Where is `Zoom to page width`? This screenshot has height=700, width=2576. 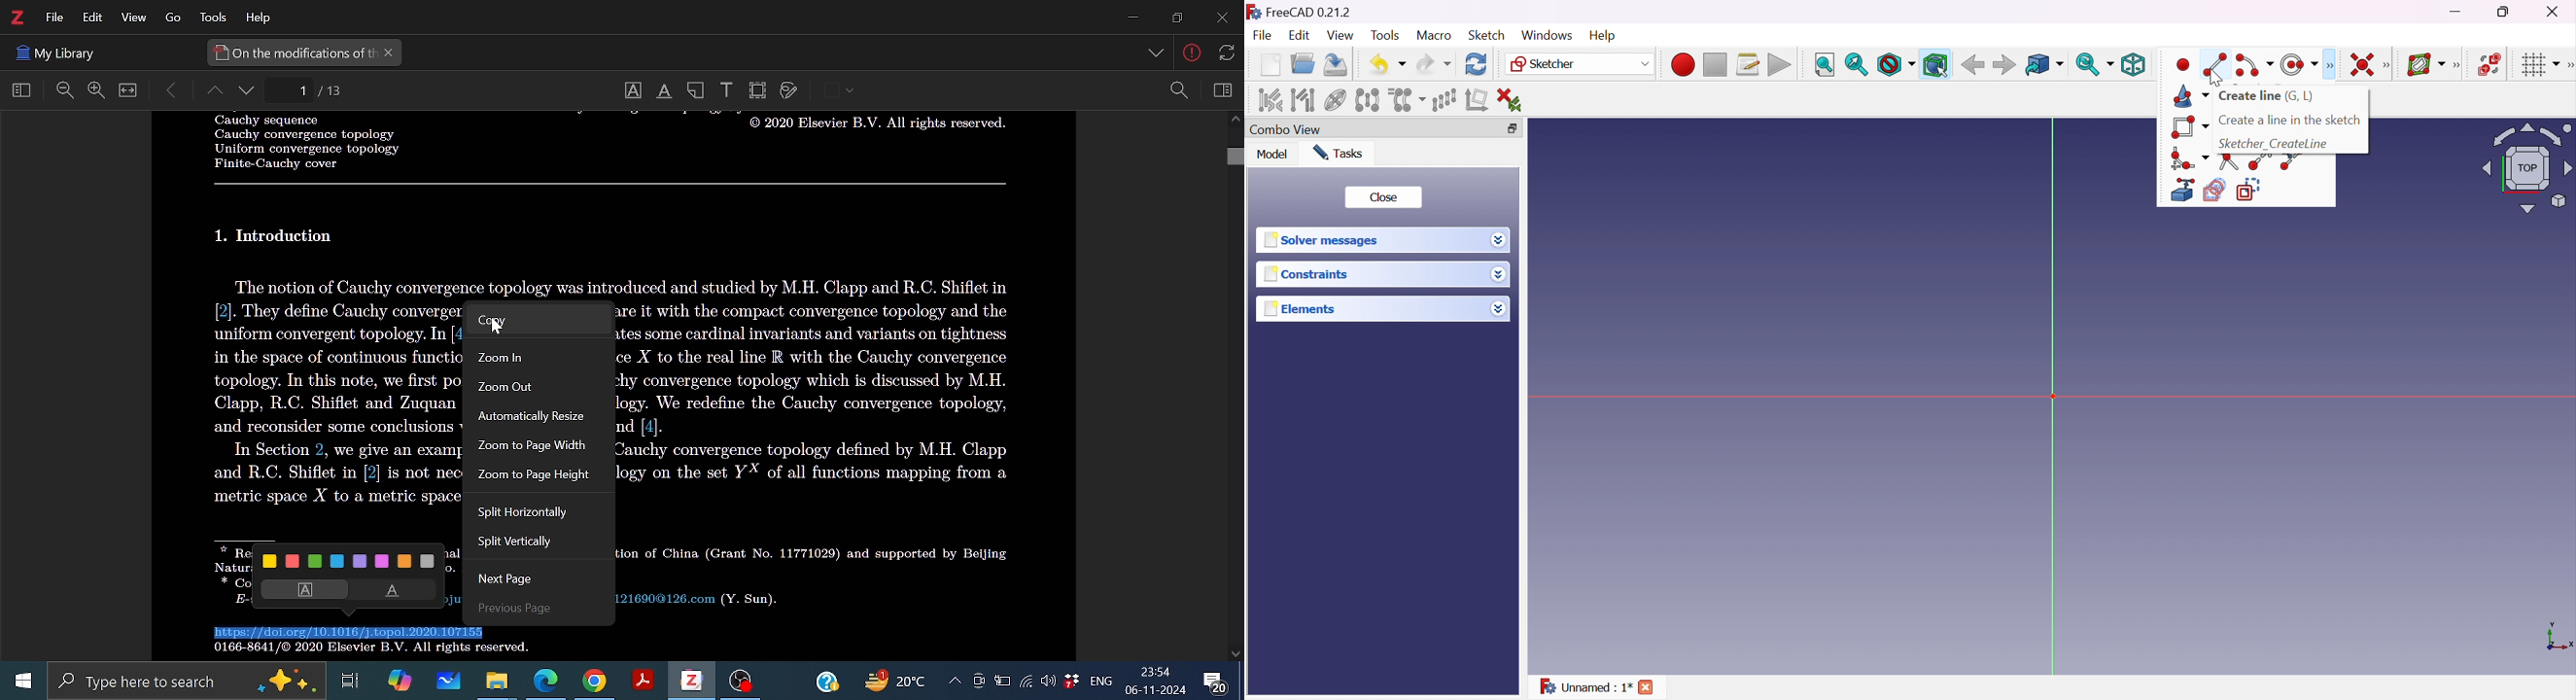
Zoom to page width is located at coordinates (532, 448).